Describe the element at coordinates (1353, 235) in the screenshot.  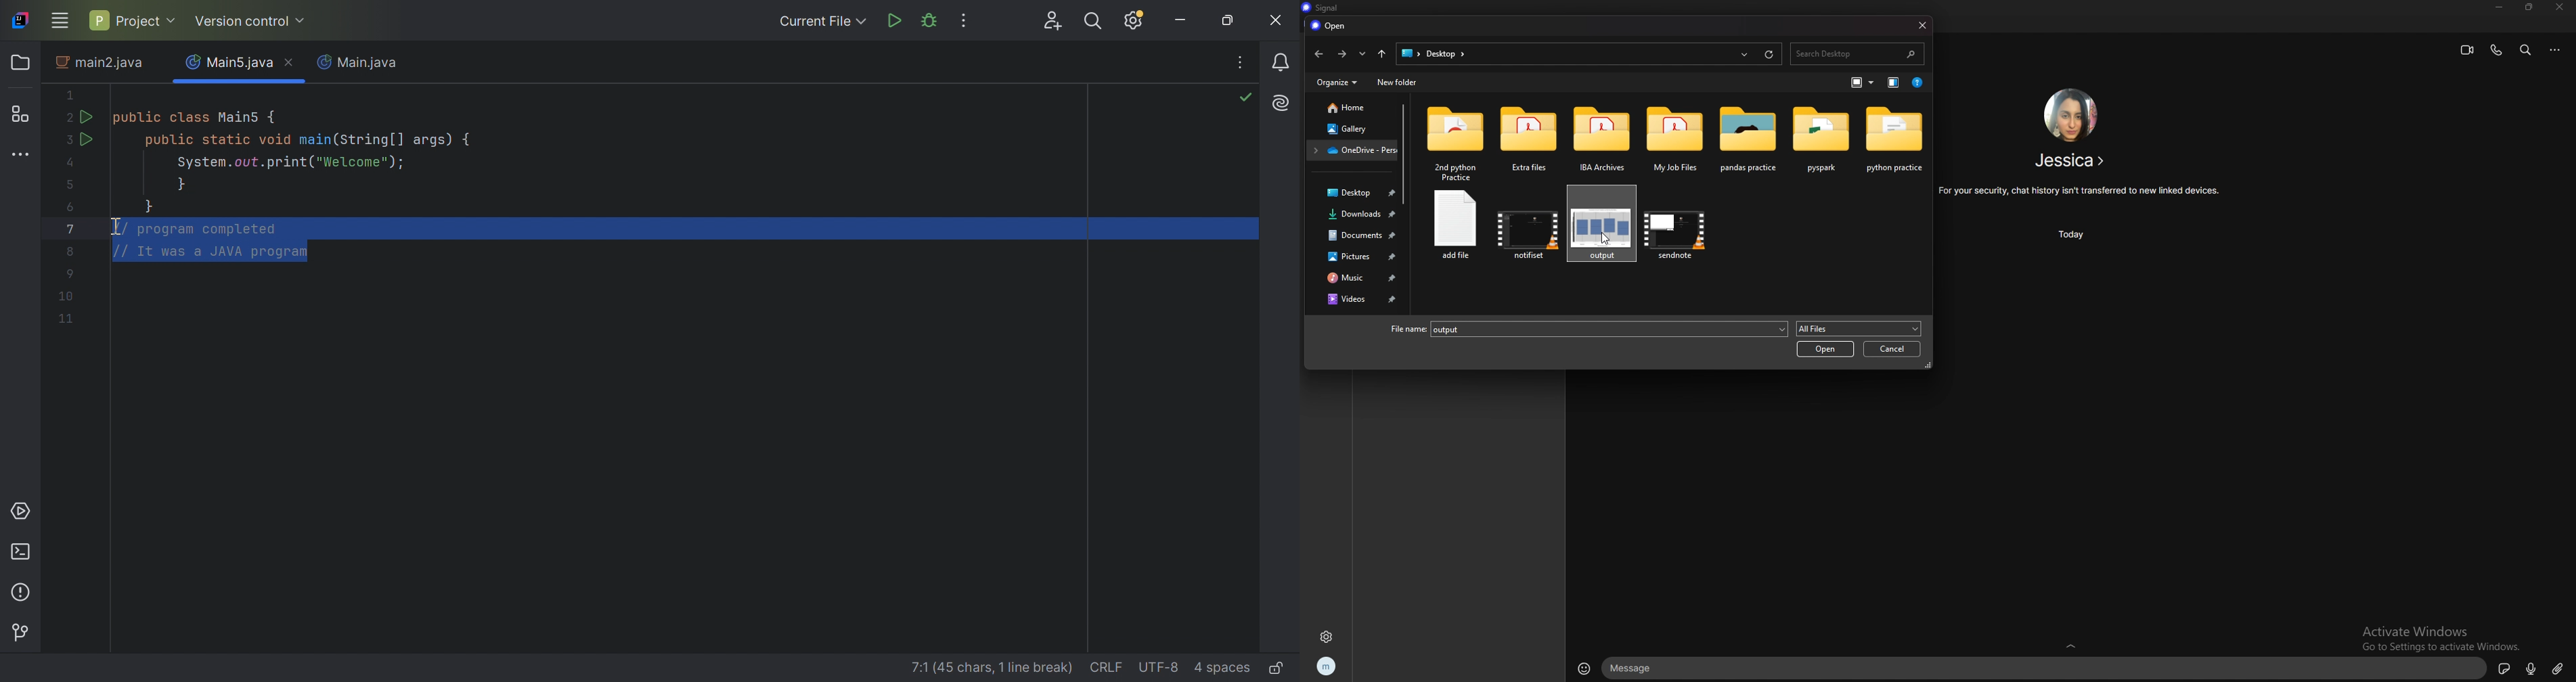
I see `documents` at that location.